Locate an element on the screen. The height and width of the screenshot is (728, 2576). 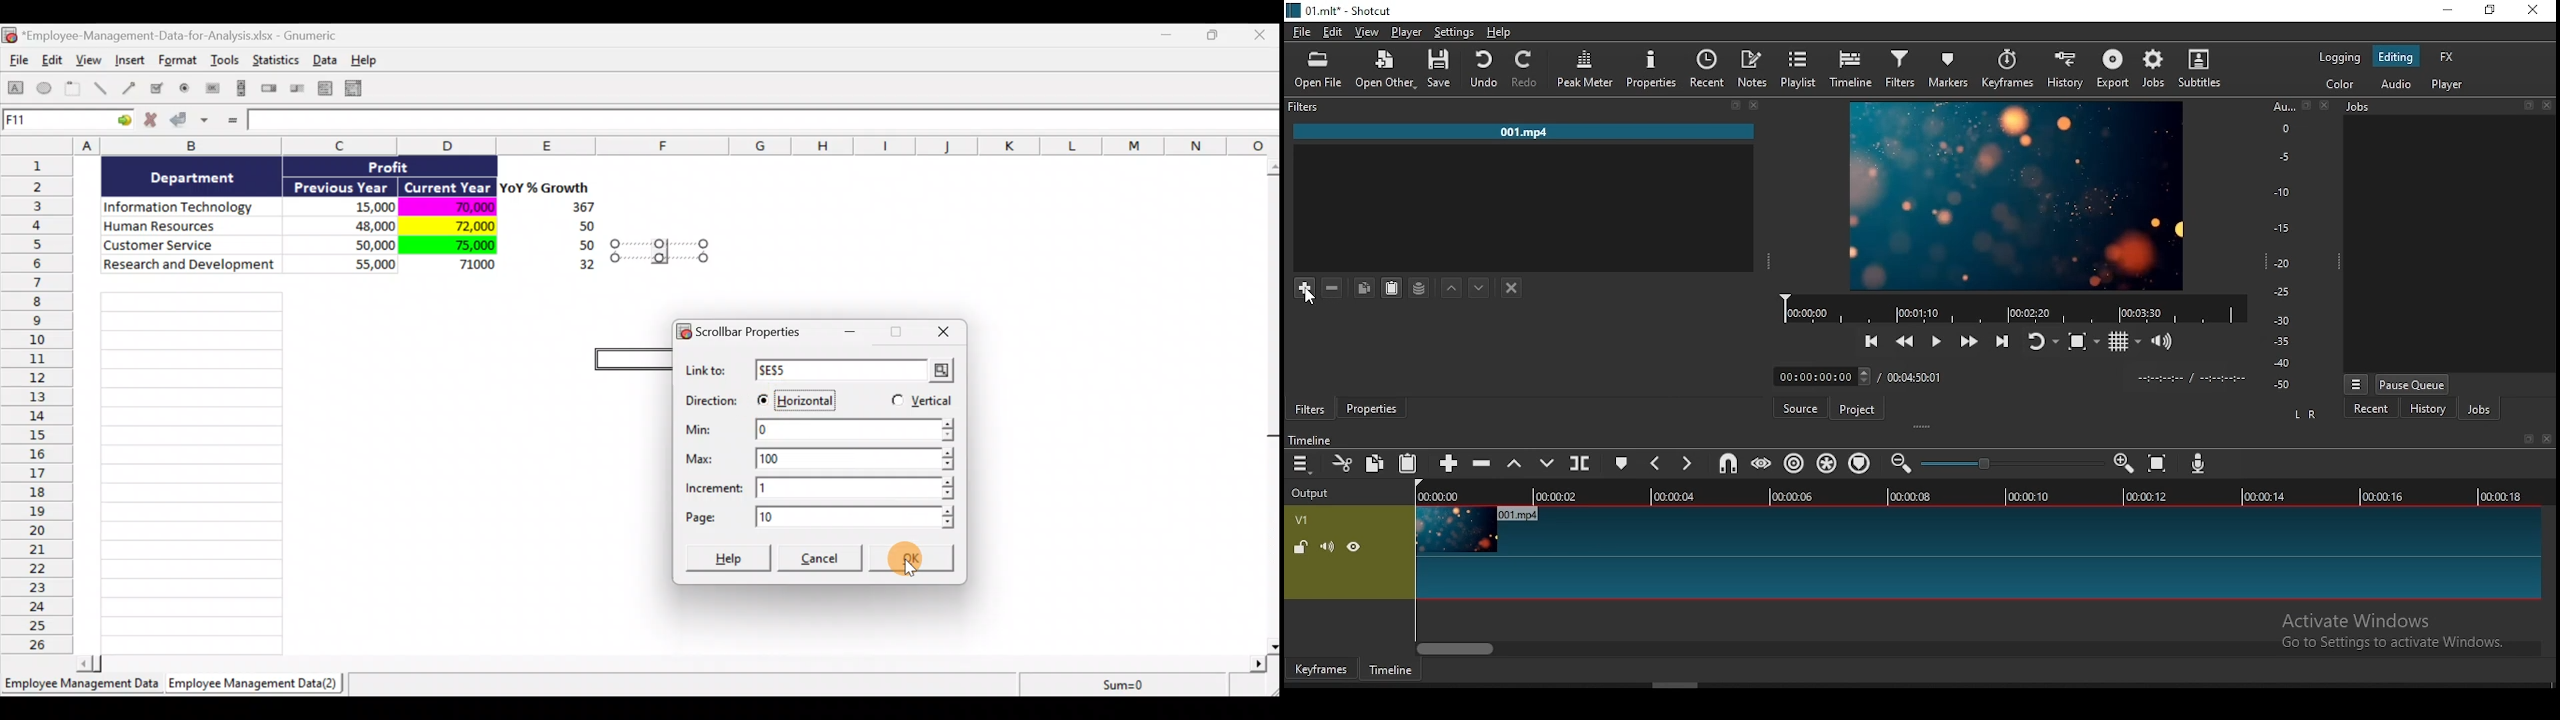
fullscreen is located at coordinates (2526, 105).